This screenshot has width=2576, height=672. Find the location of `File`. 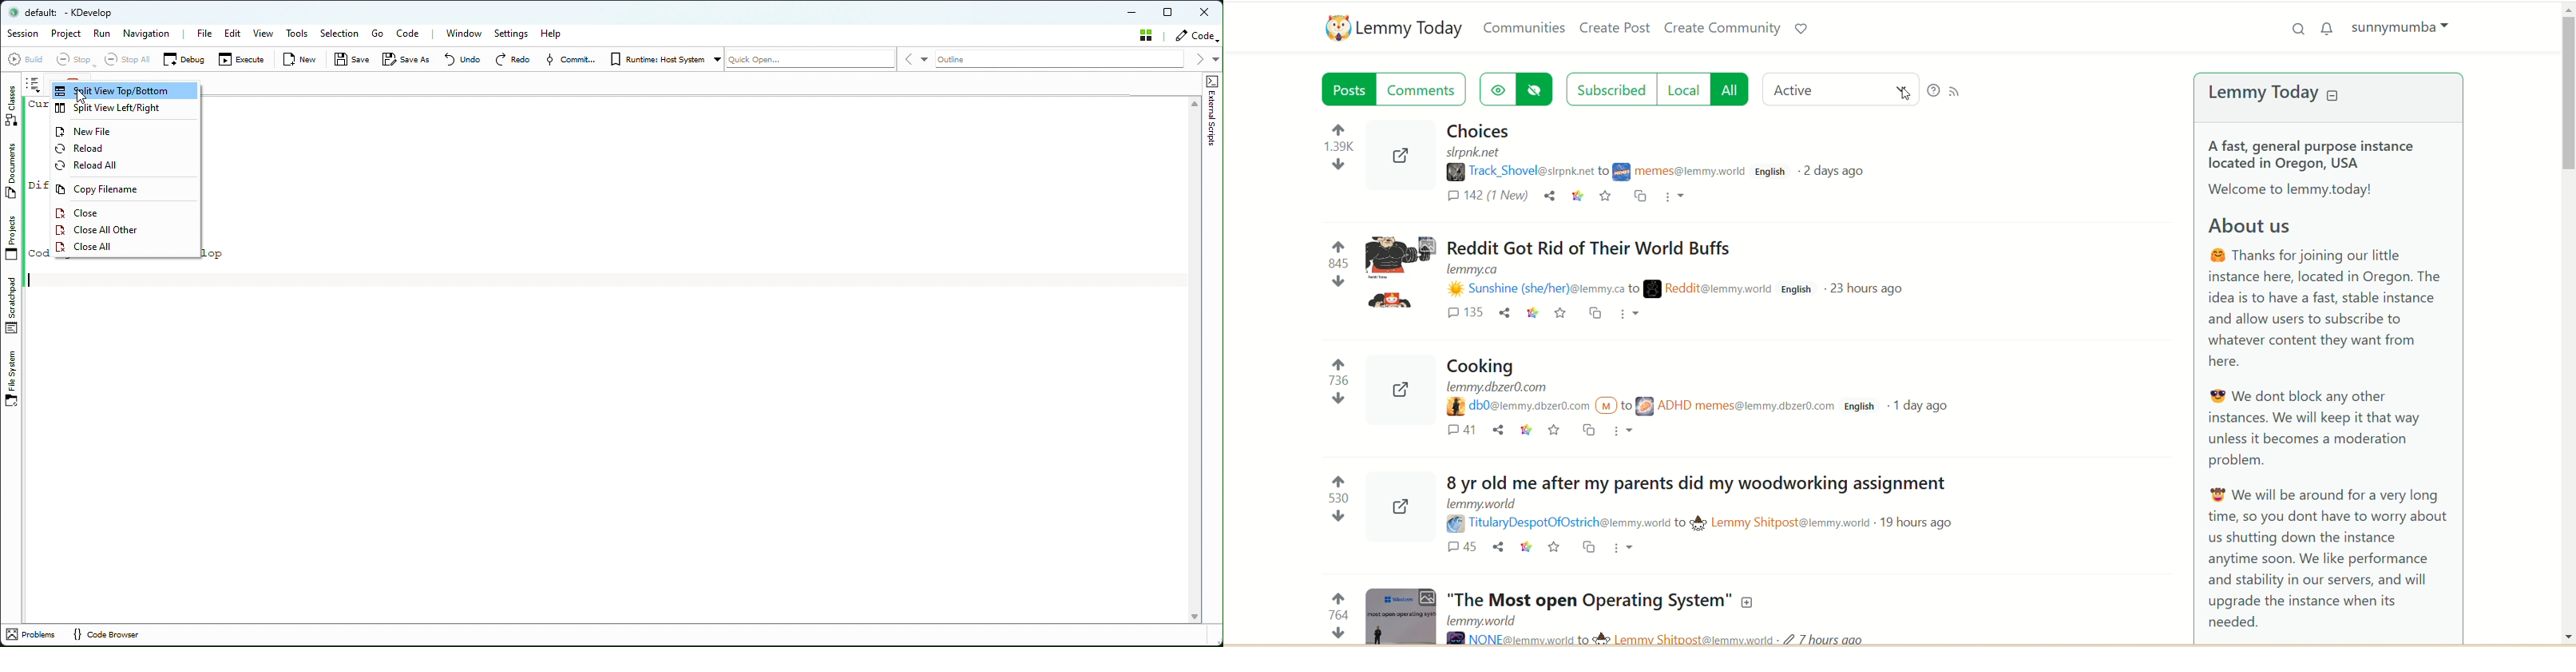

File is located at coordinates (203, 34).